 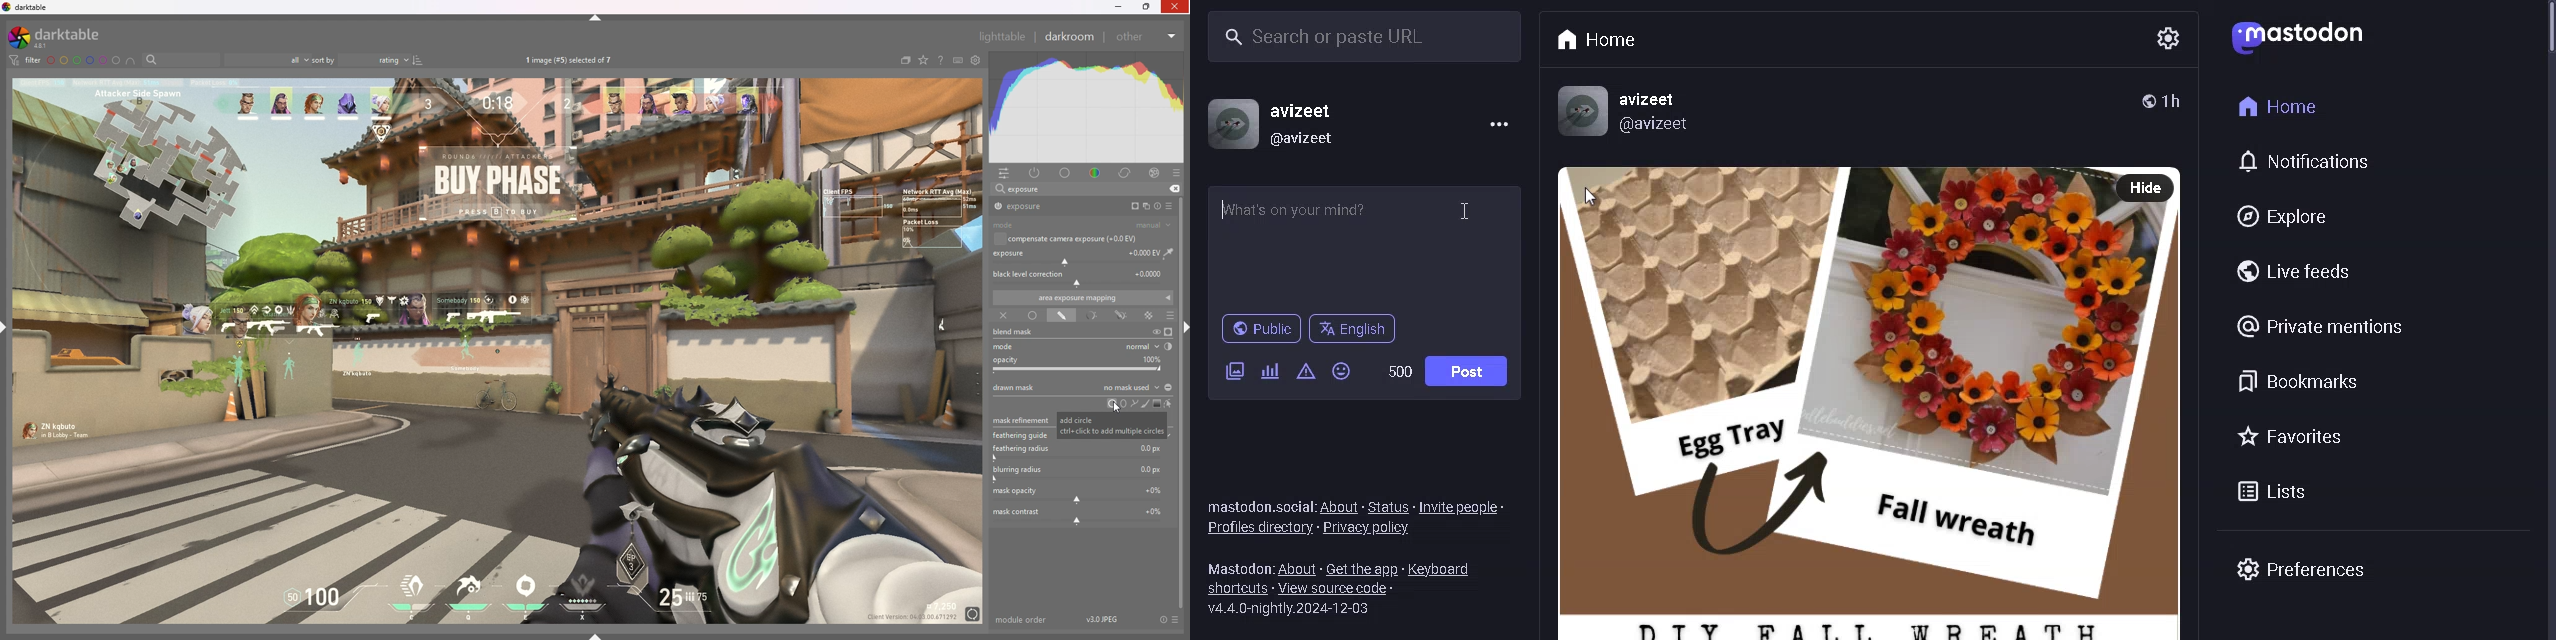 I want to click on feathering guide, so click(x=1024, y=435).